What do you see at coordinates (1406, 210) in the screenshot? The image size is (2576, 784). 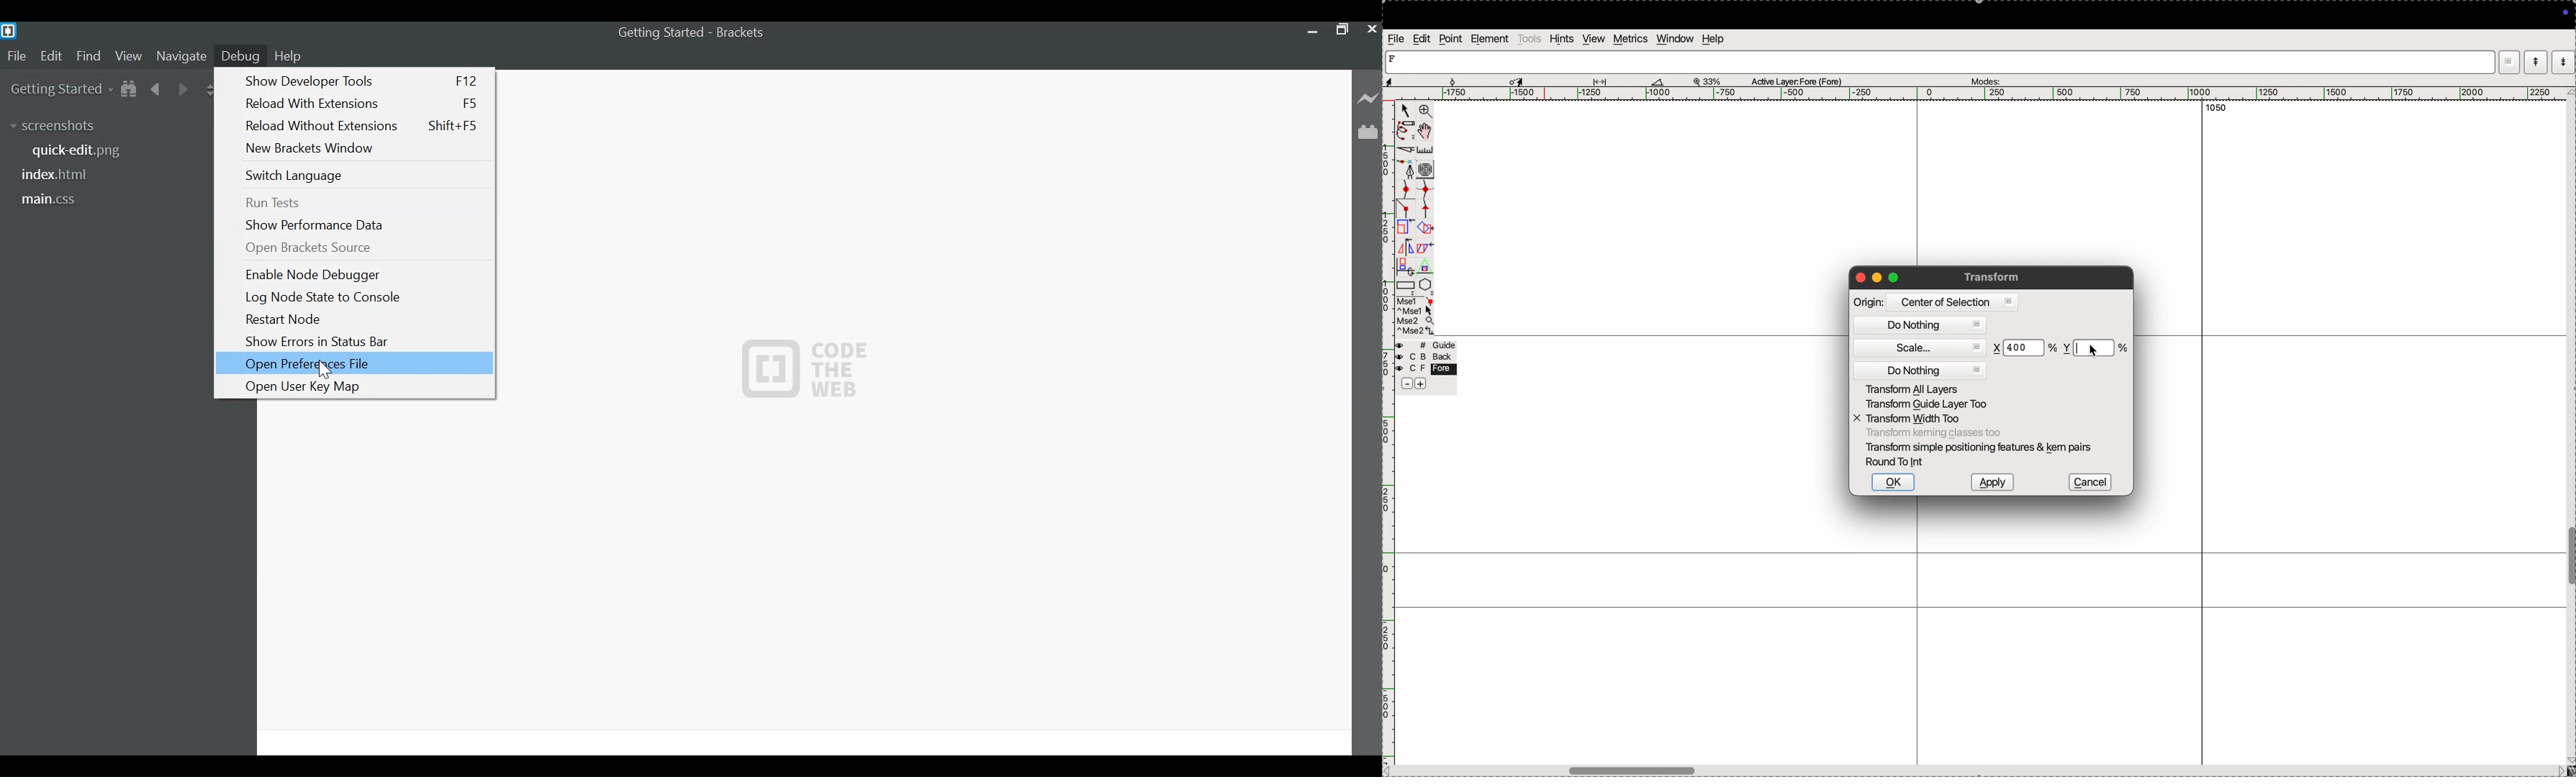 I see `line` at bounding box center [1406, 210].